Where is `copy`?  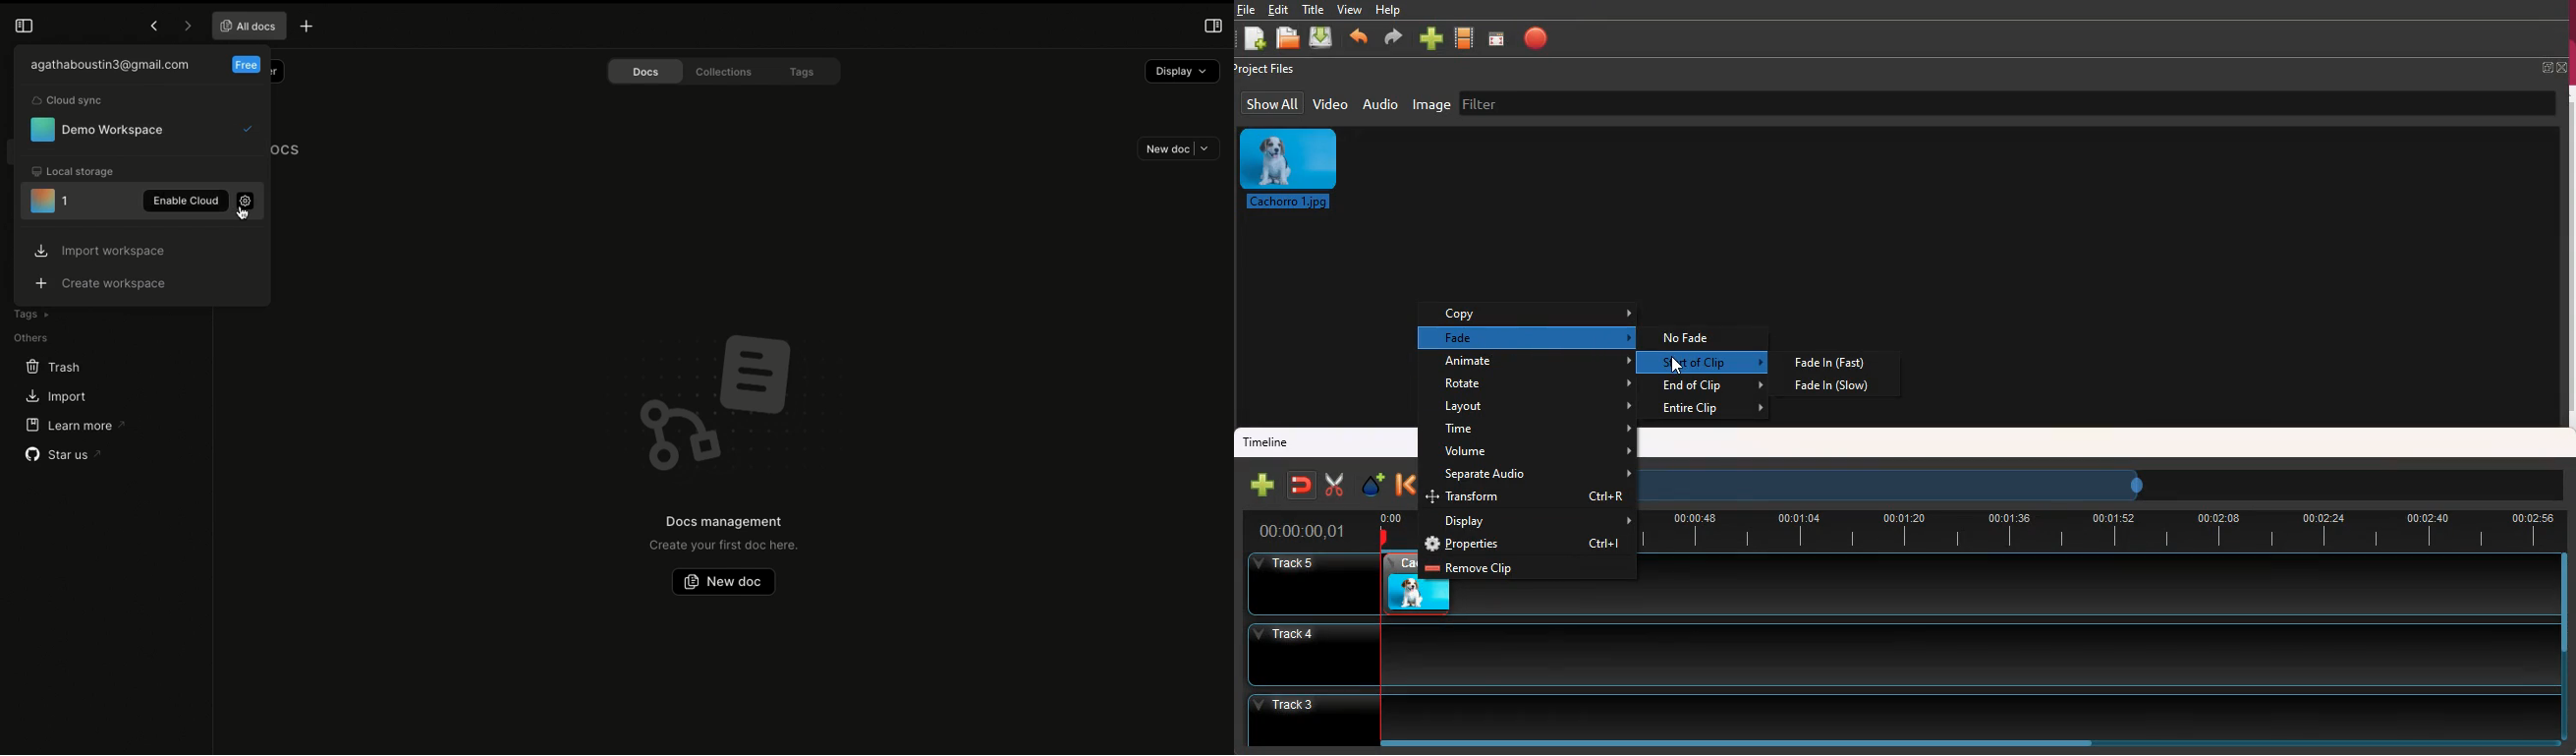
copy is located at coordinates (1539, 315).